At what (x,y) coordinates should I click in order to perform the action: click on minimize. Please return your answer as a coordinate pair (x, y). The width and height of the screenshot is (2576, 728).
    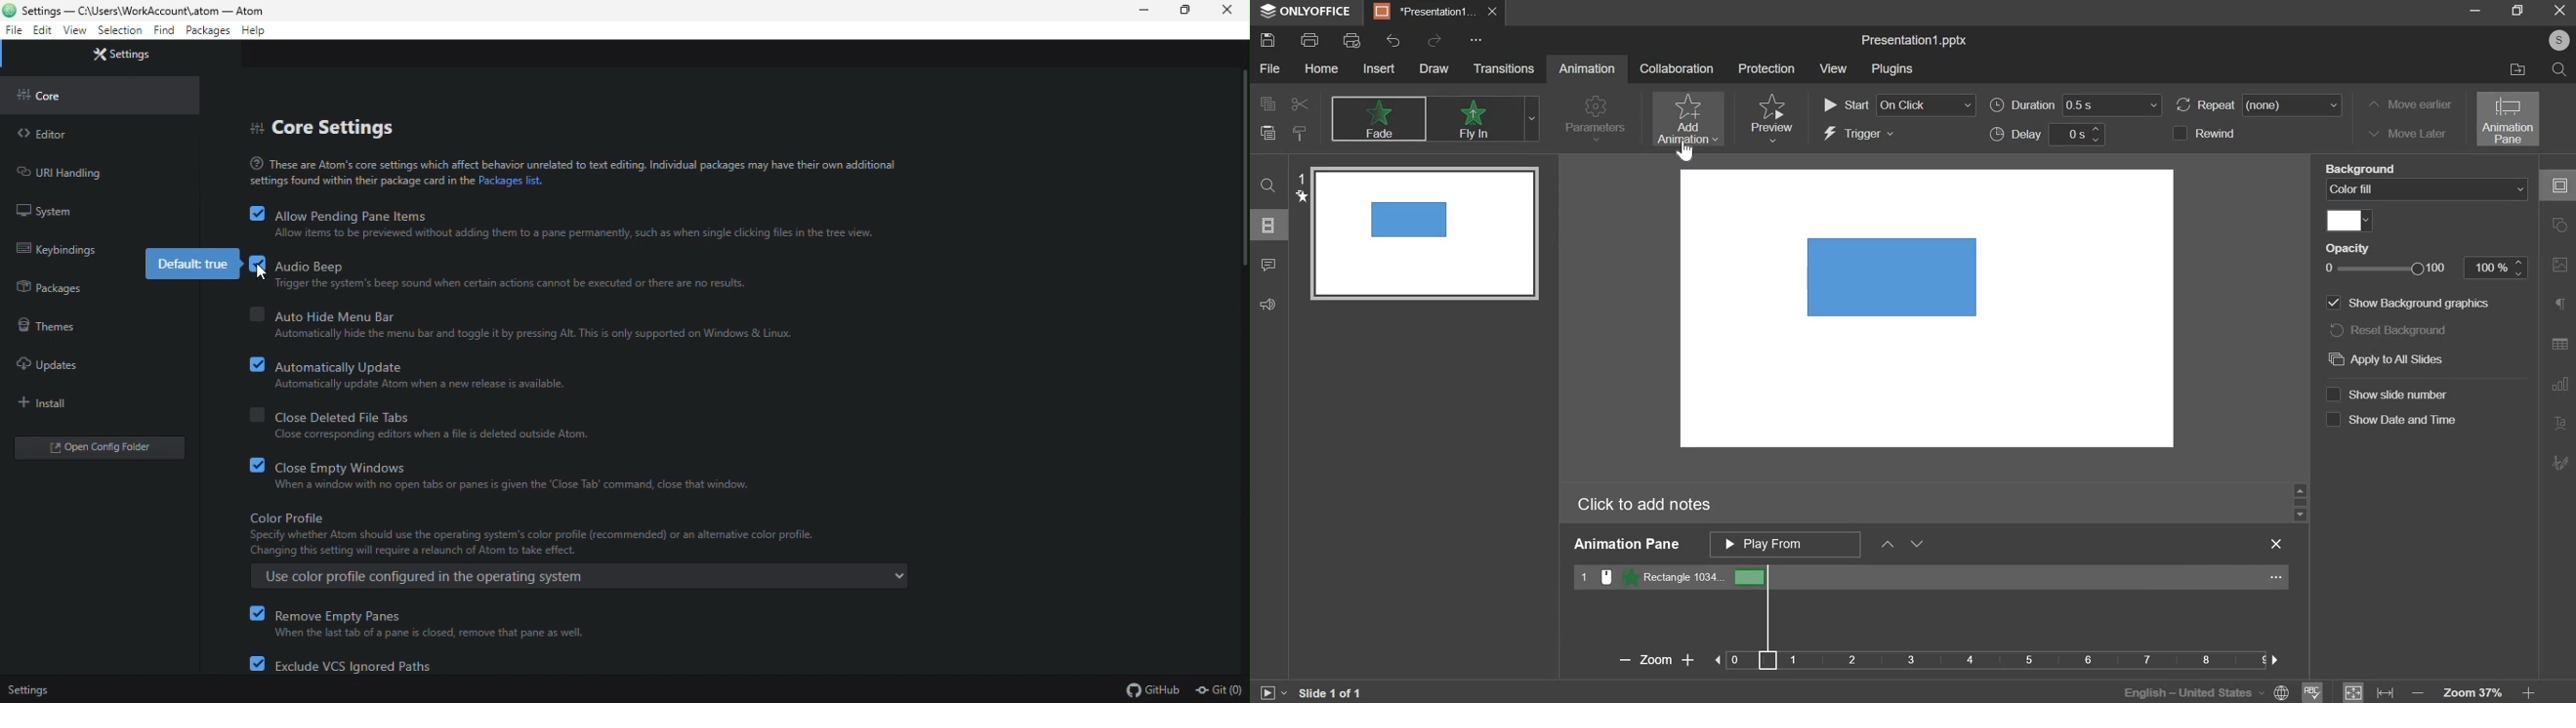
    Looking at the image, I should click on (2473, 11).